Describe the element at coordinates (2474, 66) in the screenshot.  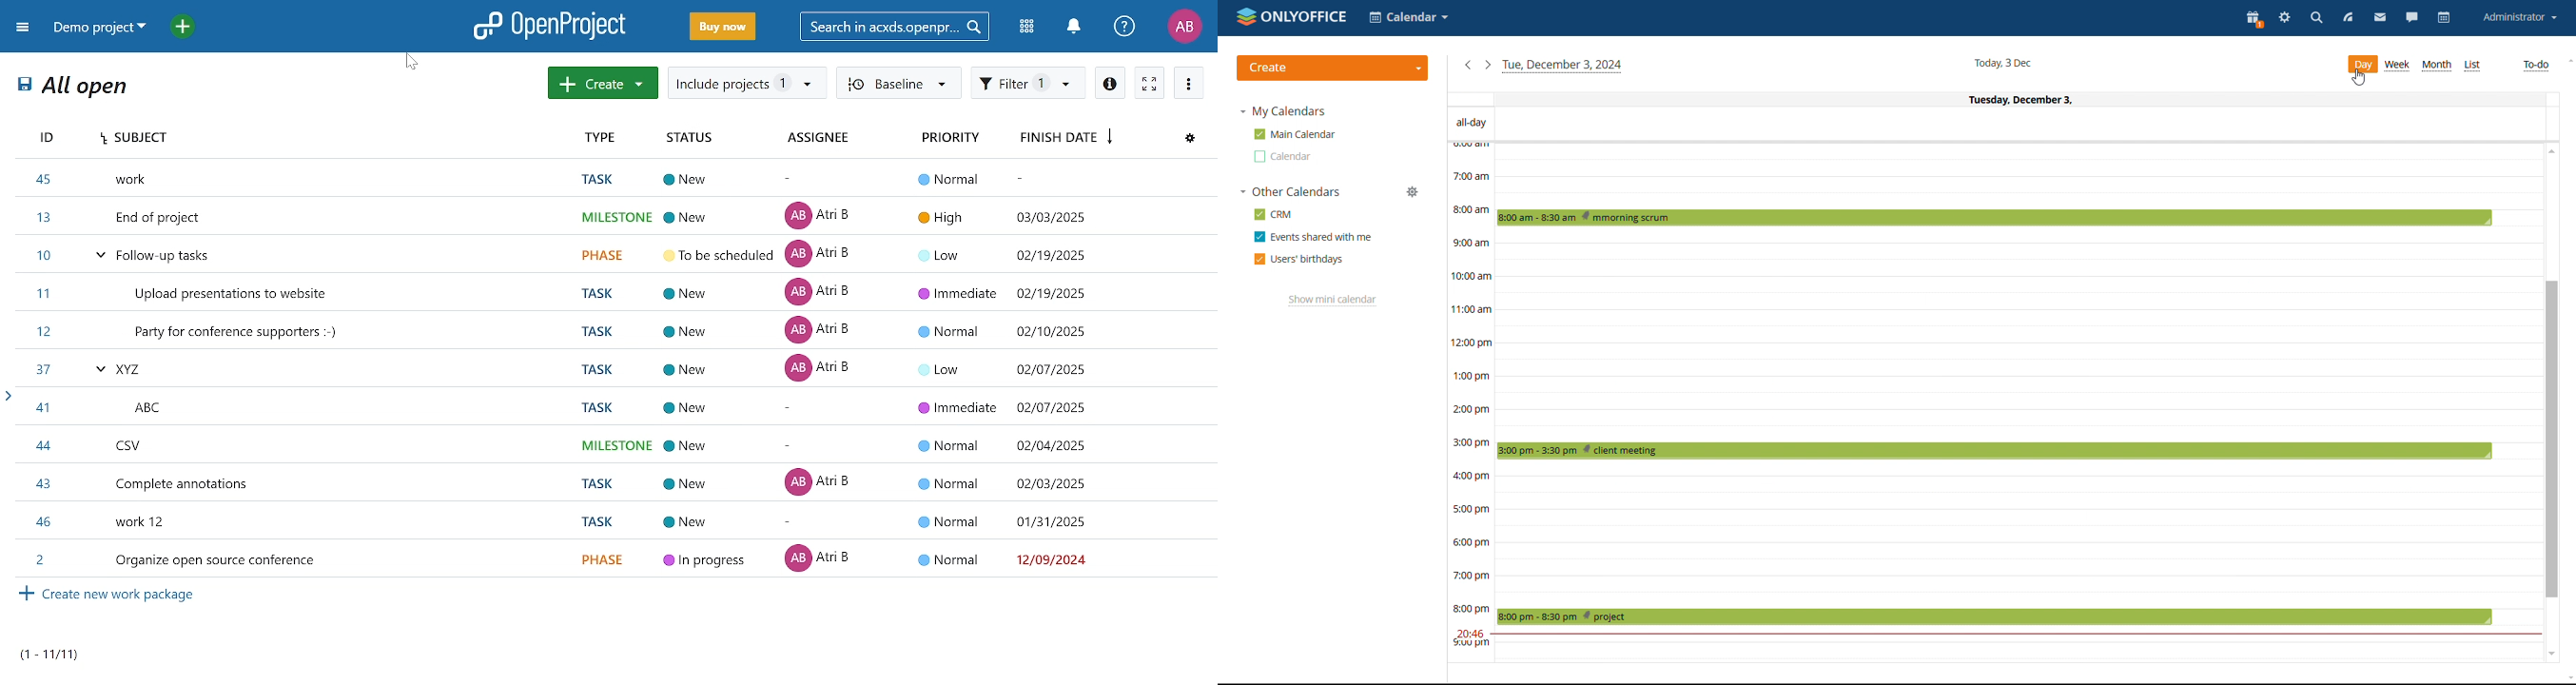
I see `list view` at that location.